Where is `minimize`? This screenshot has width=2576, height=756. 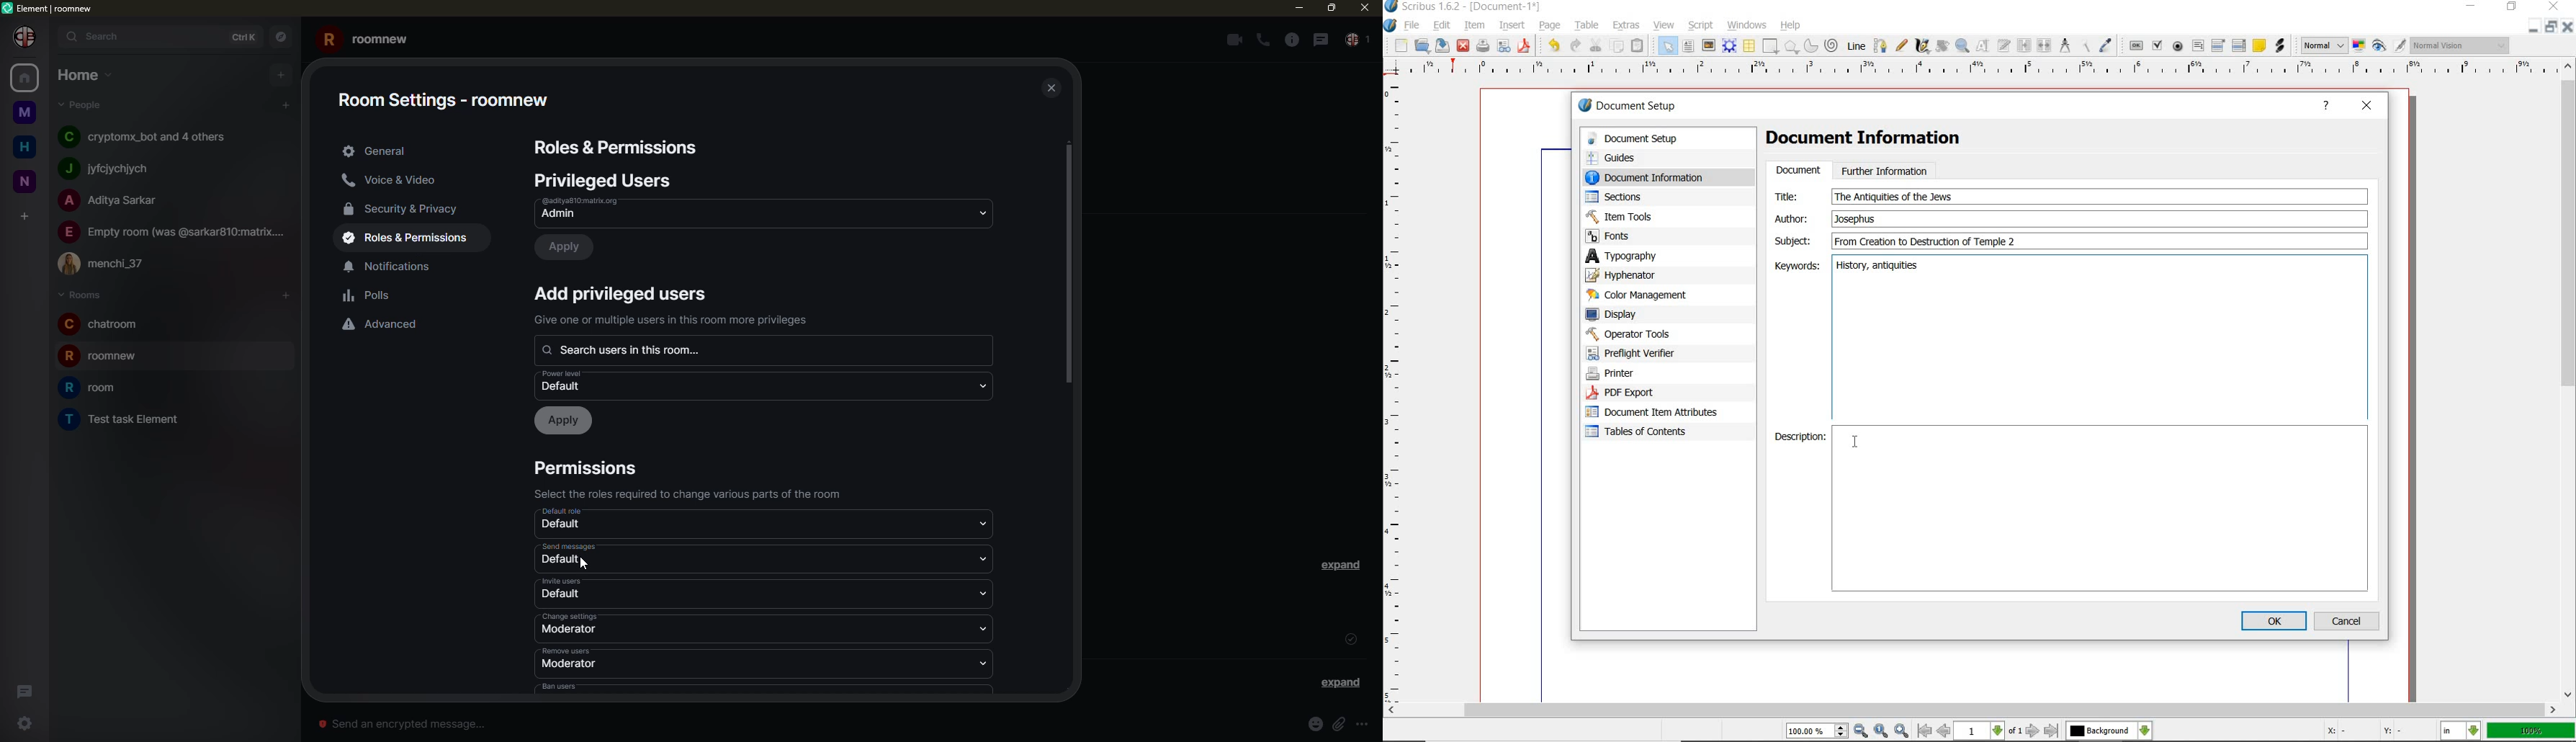 minimize is located at coordinates (2470, 6).